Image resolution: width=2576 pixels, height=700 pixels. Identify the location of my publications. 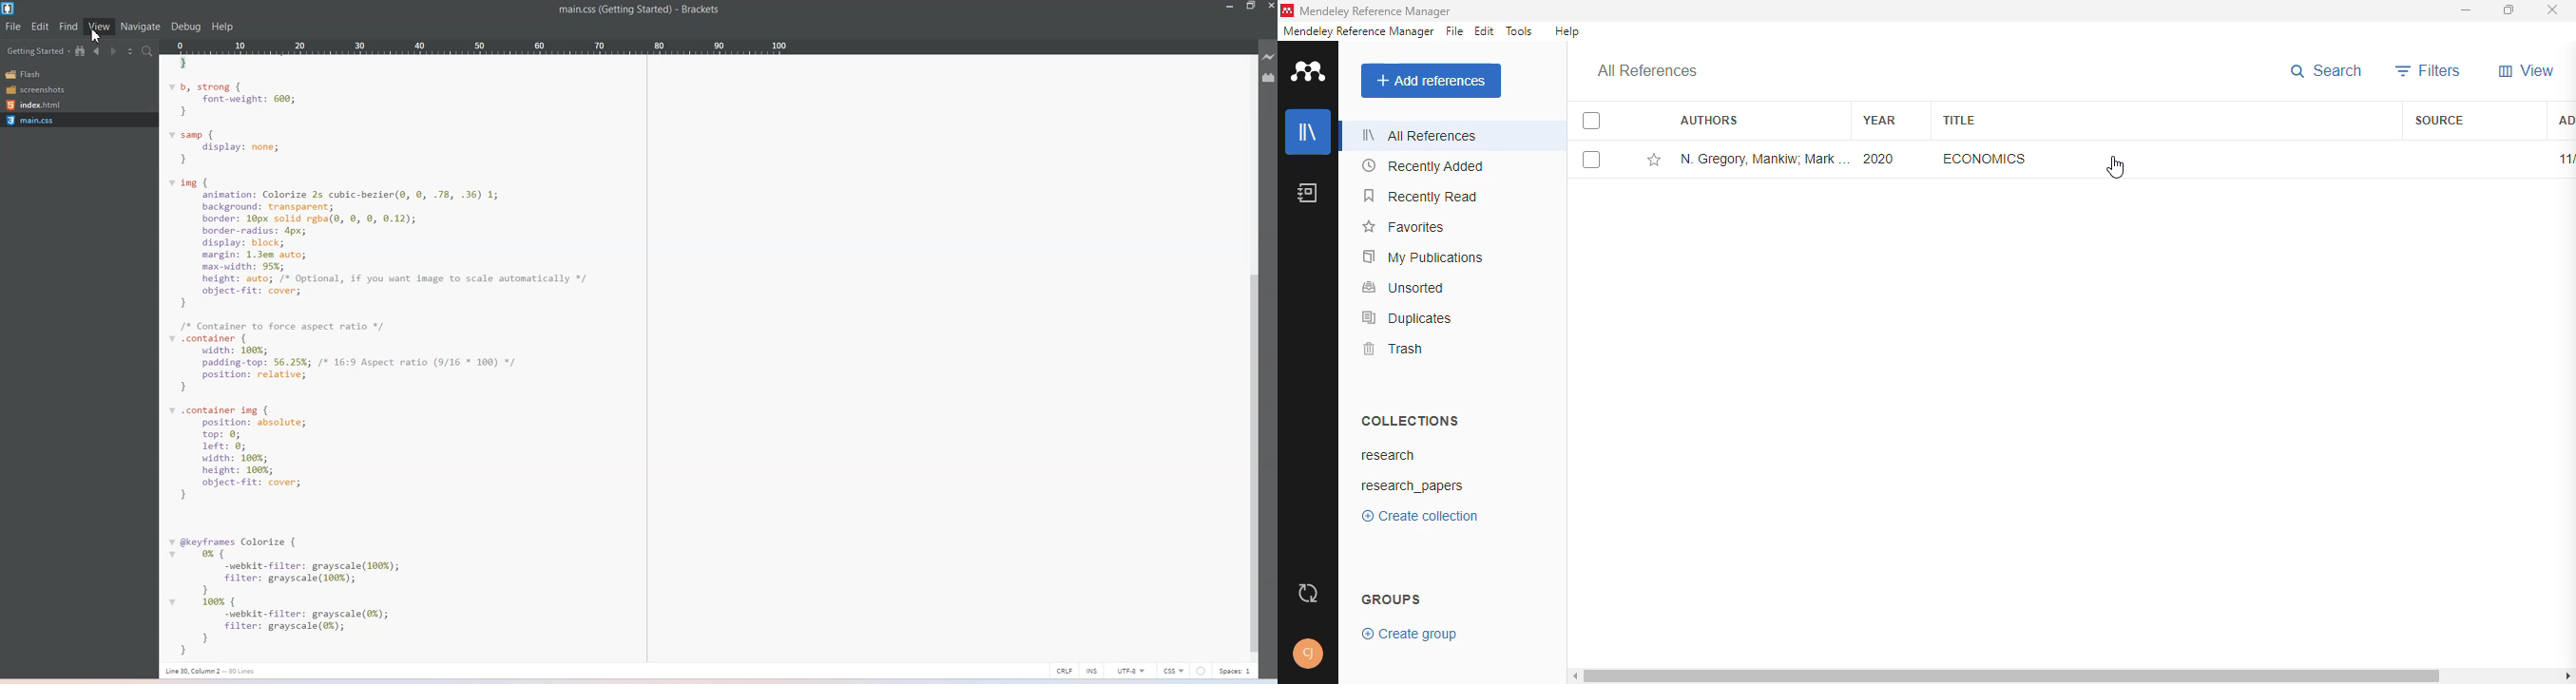
(1423, 257).